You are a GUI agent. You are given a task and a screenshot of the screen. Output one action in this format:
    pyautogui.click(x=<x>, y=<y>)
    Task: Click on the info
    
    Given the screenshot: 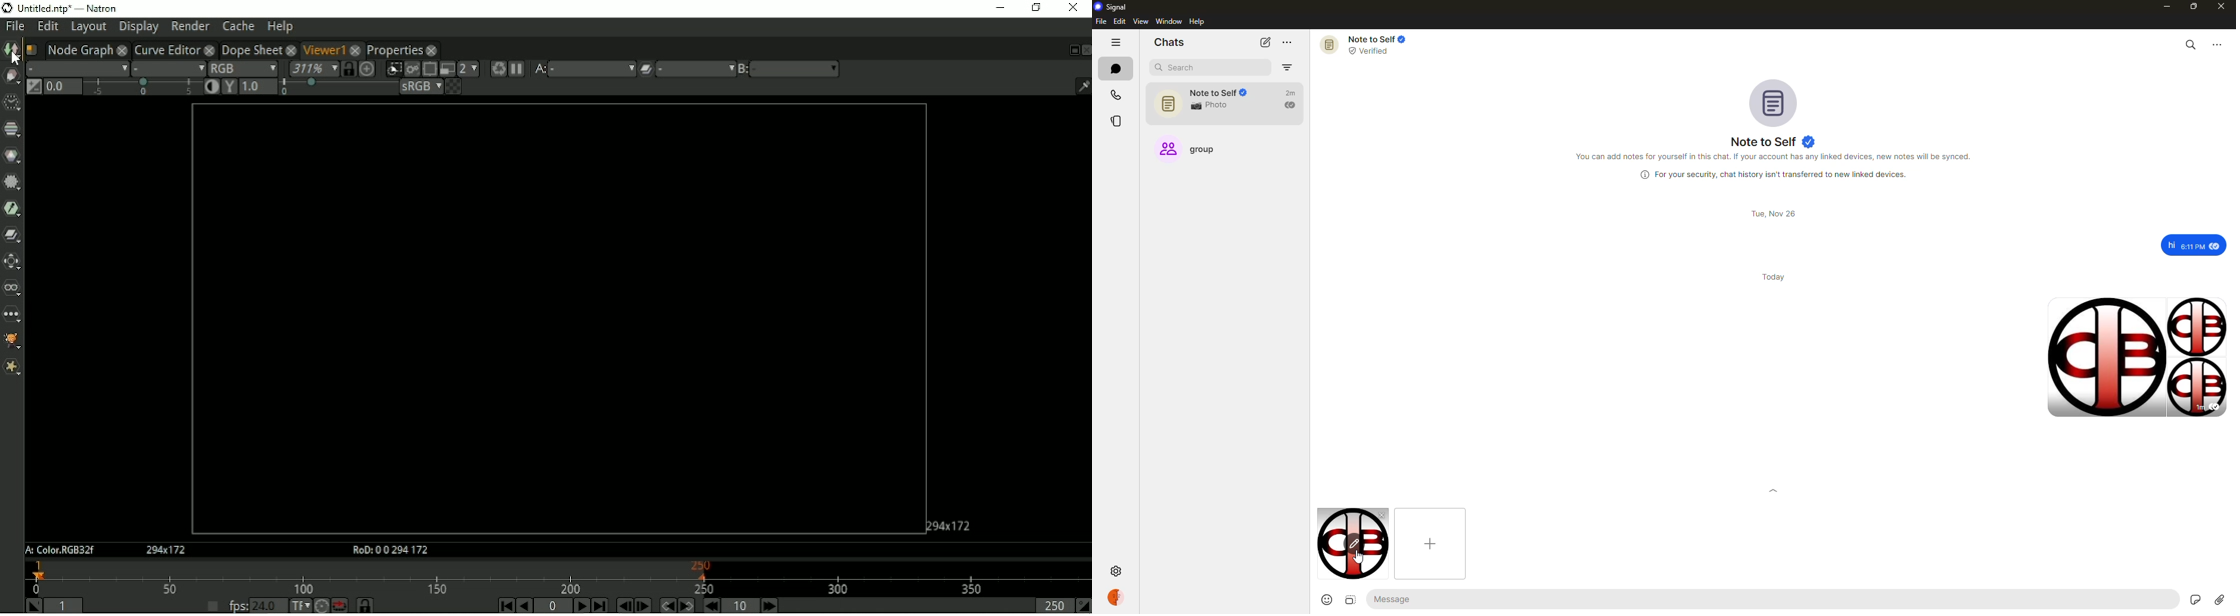 What is the action you would take?
    pyautogui.click(x=1770, y=175)
    